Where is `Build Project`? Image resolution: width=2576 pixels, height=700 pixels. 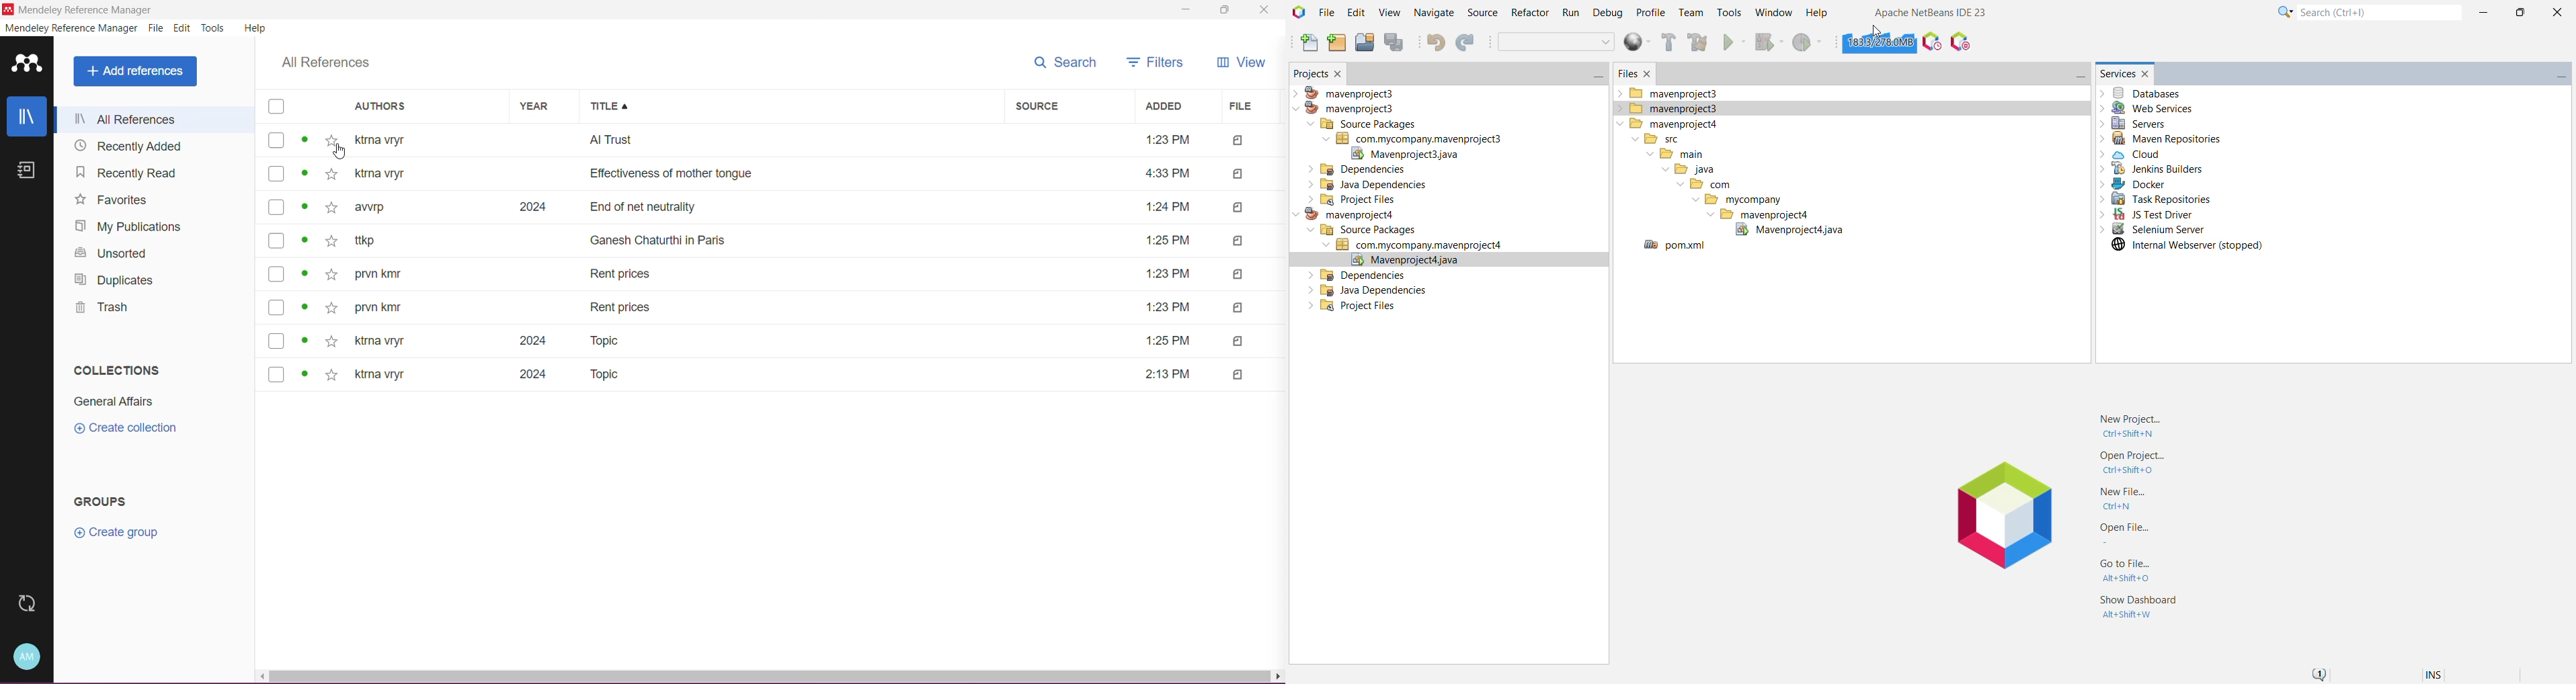 Build Project is located at coordinates (1668, 42).